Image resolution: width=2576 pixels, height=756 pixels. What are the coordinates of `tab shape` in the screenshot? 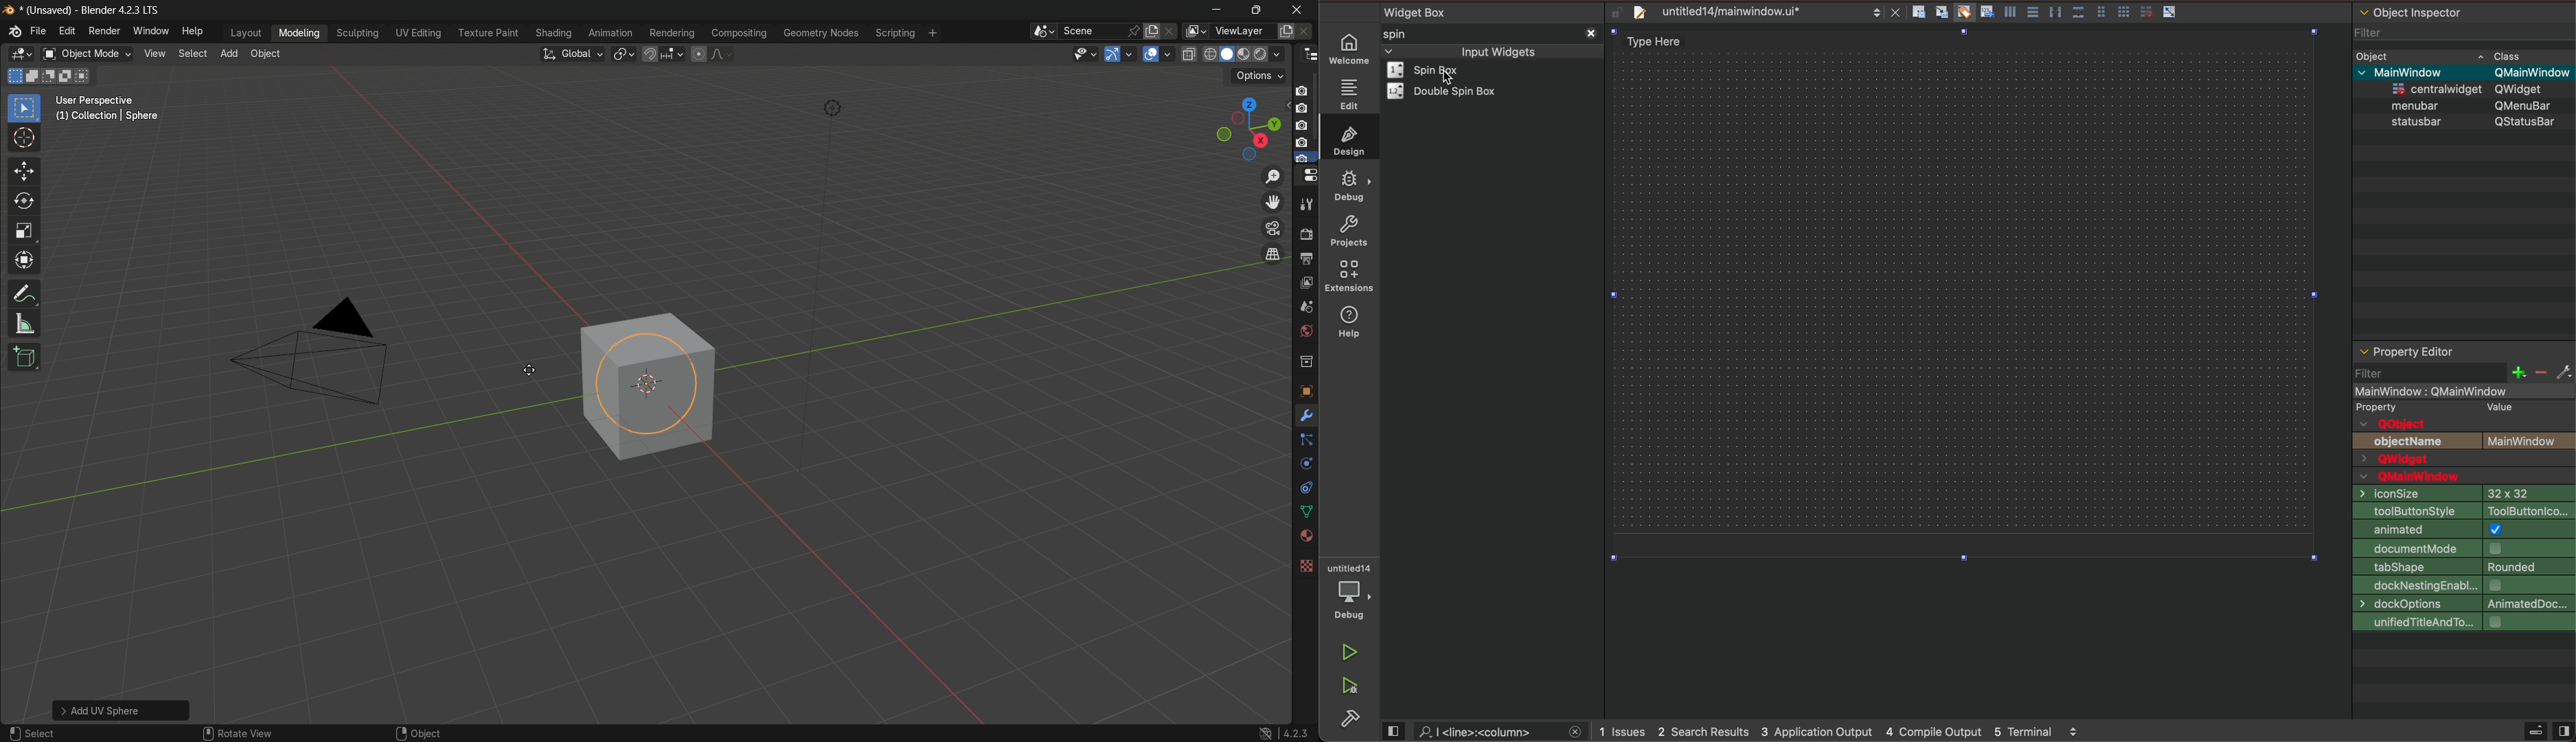 It's located at (2464, 566).